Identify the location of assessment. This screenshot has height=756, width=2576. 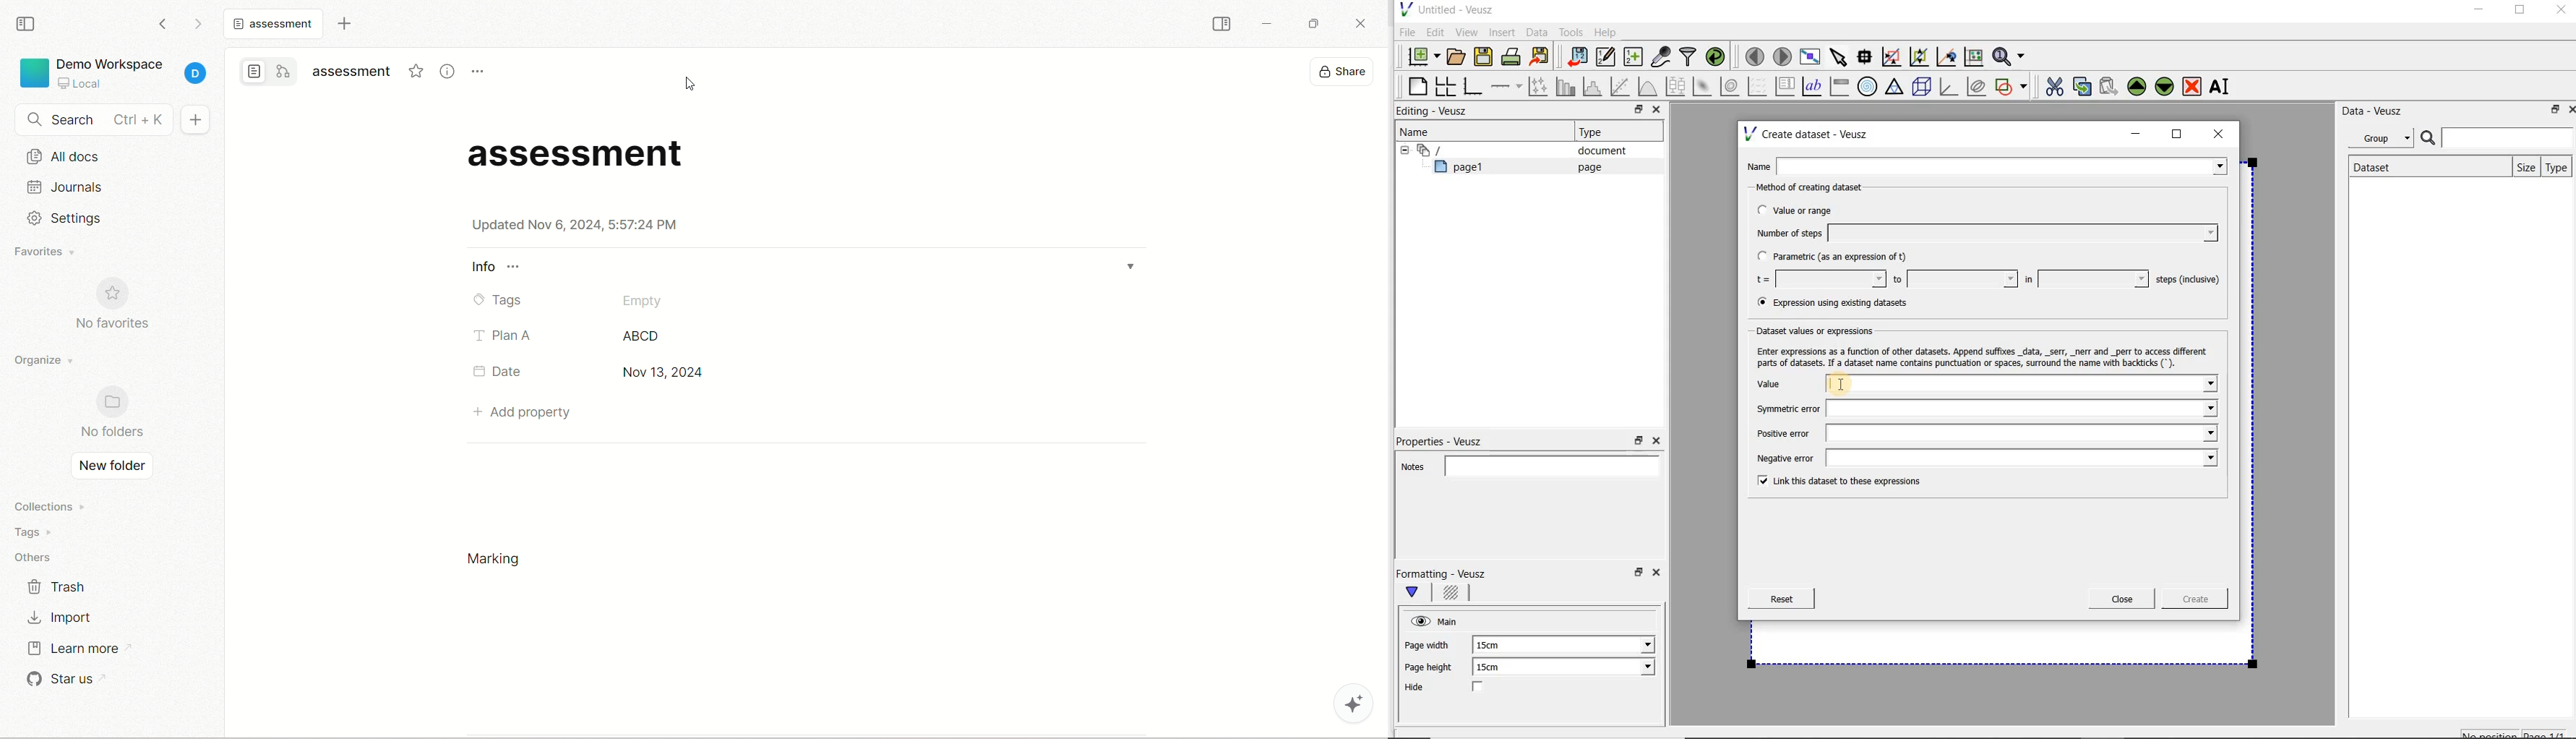
(353, 72).